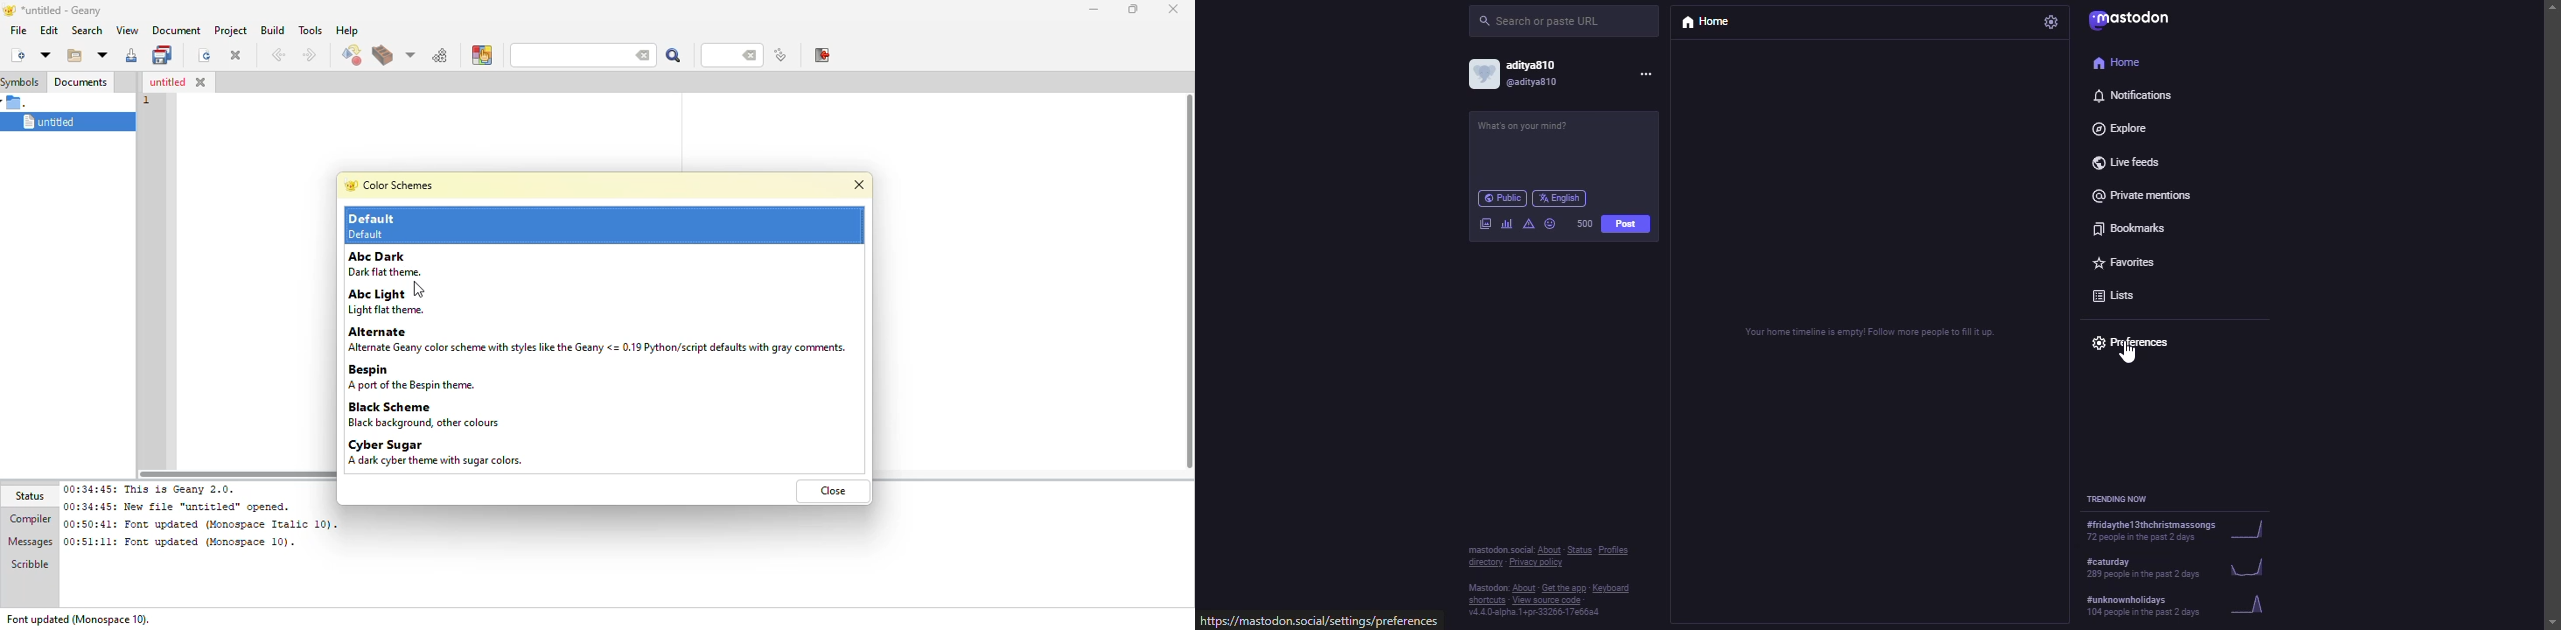  Describe the element at coordinates (2551, 296) in the screenshot. I see `scroll bar` at that location.